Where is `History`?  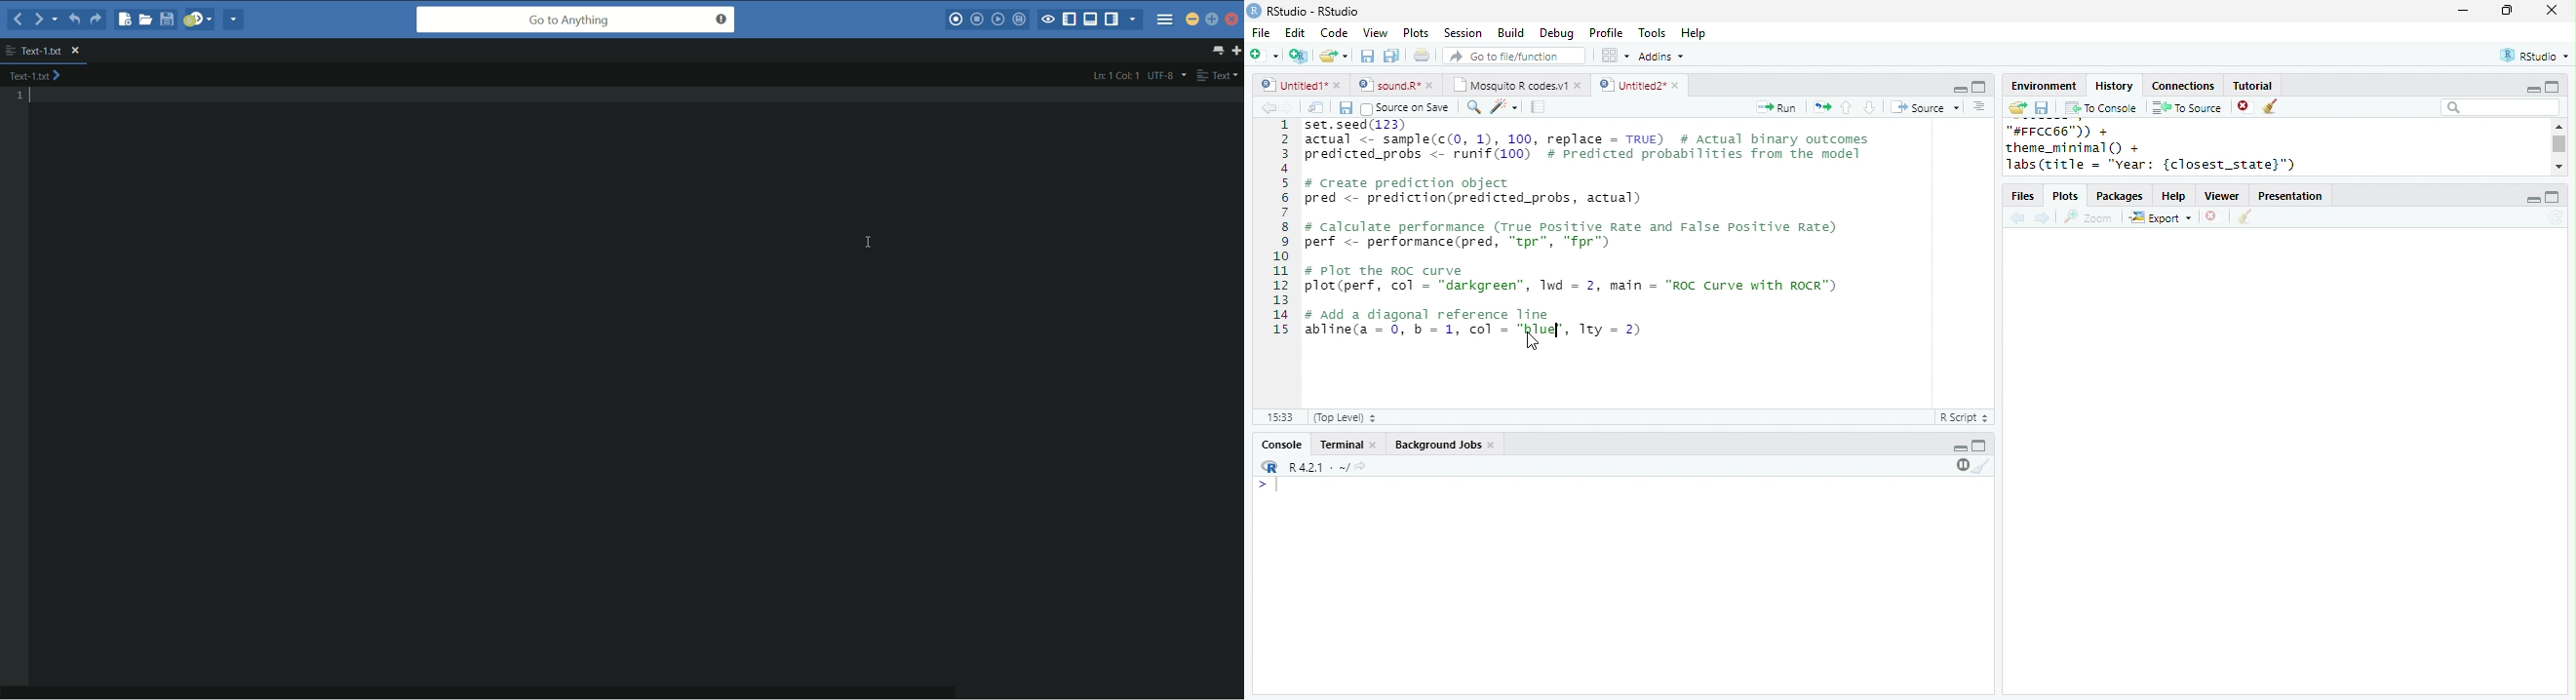
History is located at coordinates (2114, 86).